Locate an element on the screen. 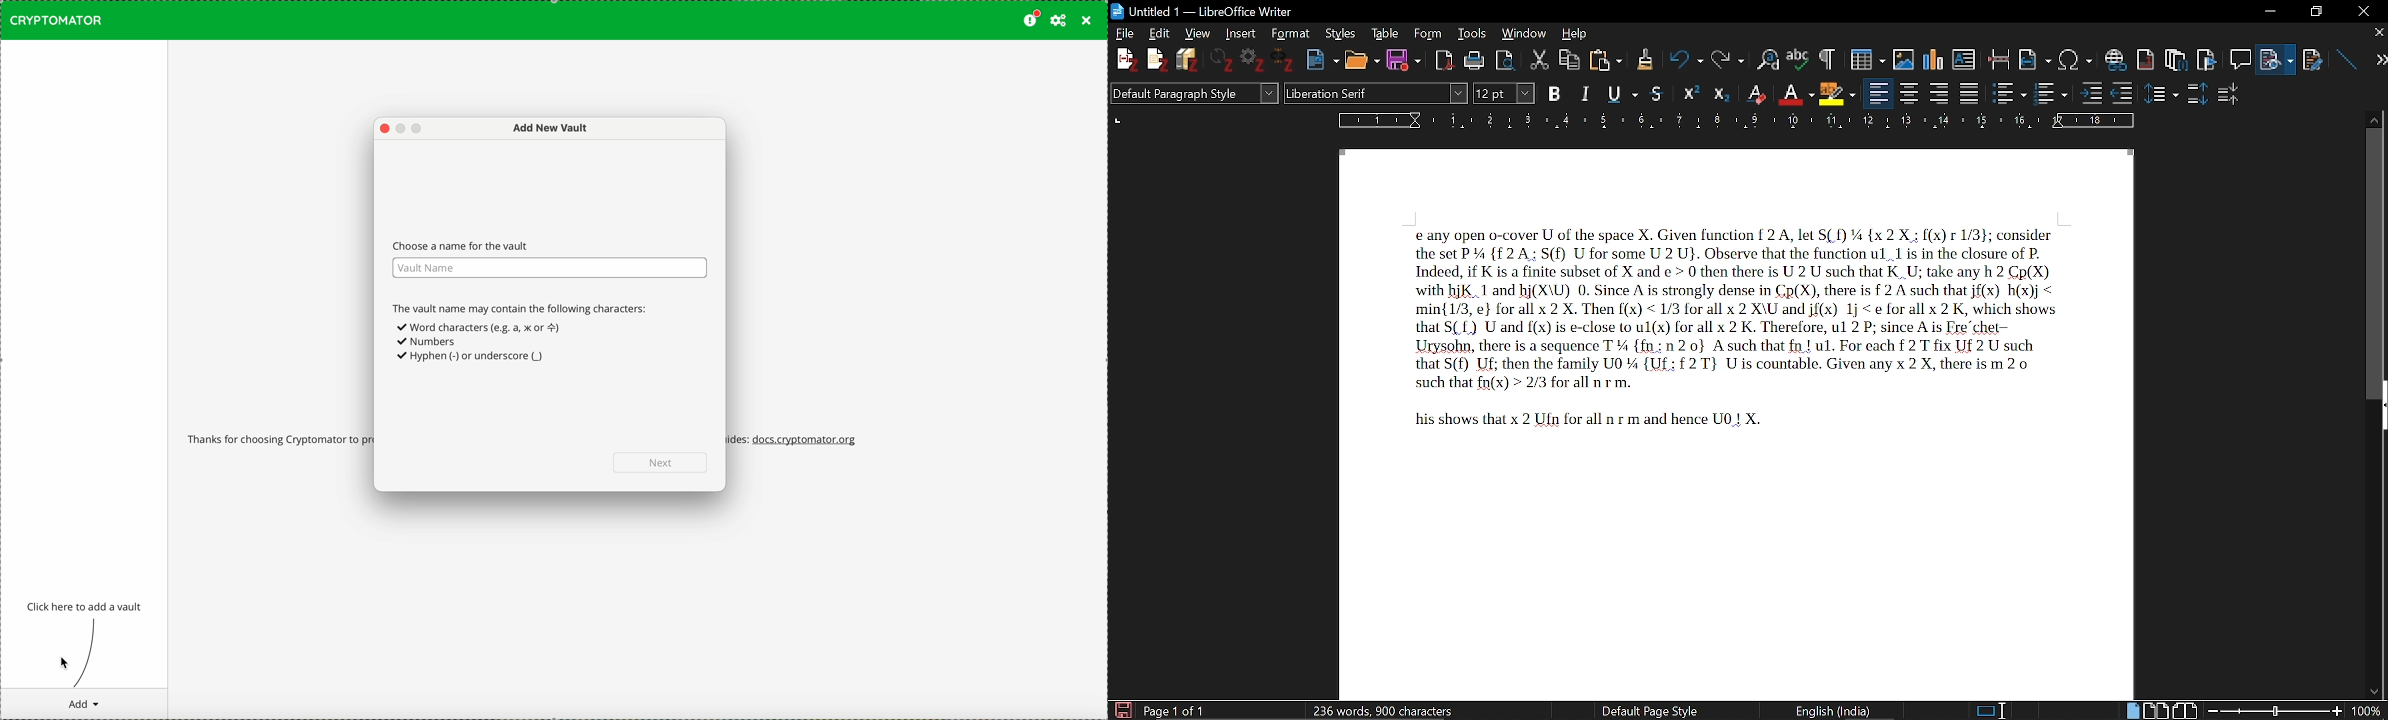 This screenshot has height=728, width=2408. Save Files is located at coordinates (1190, 60).